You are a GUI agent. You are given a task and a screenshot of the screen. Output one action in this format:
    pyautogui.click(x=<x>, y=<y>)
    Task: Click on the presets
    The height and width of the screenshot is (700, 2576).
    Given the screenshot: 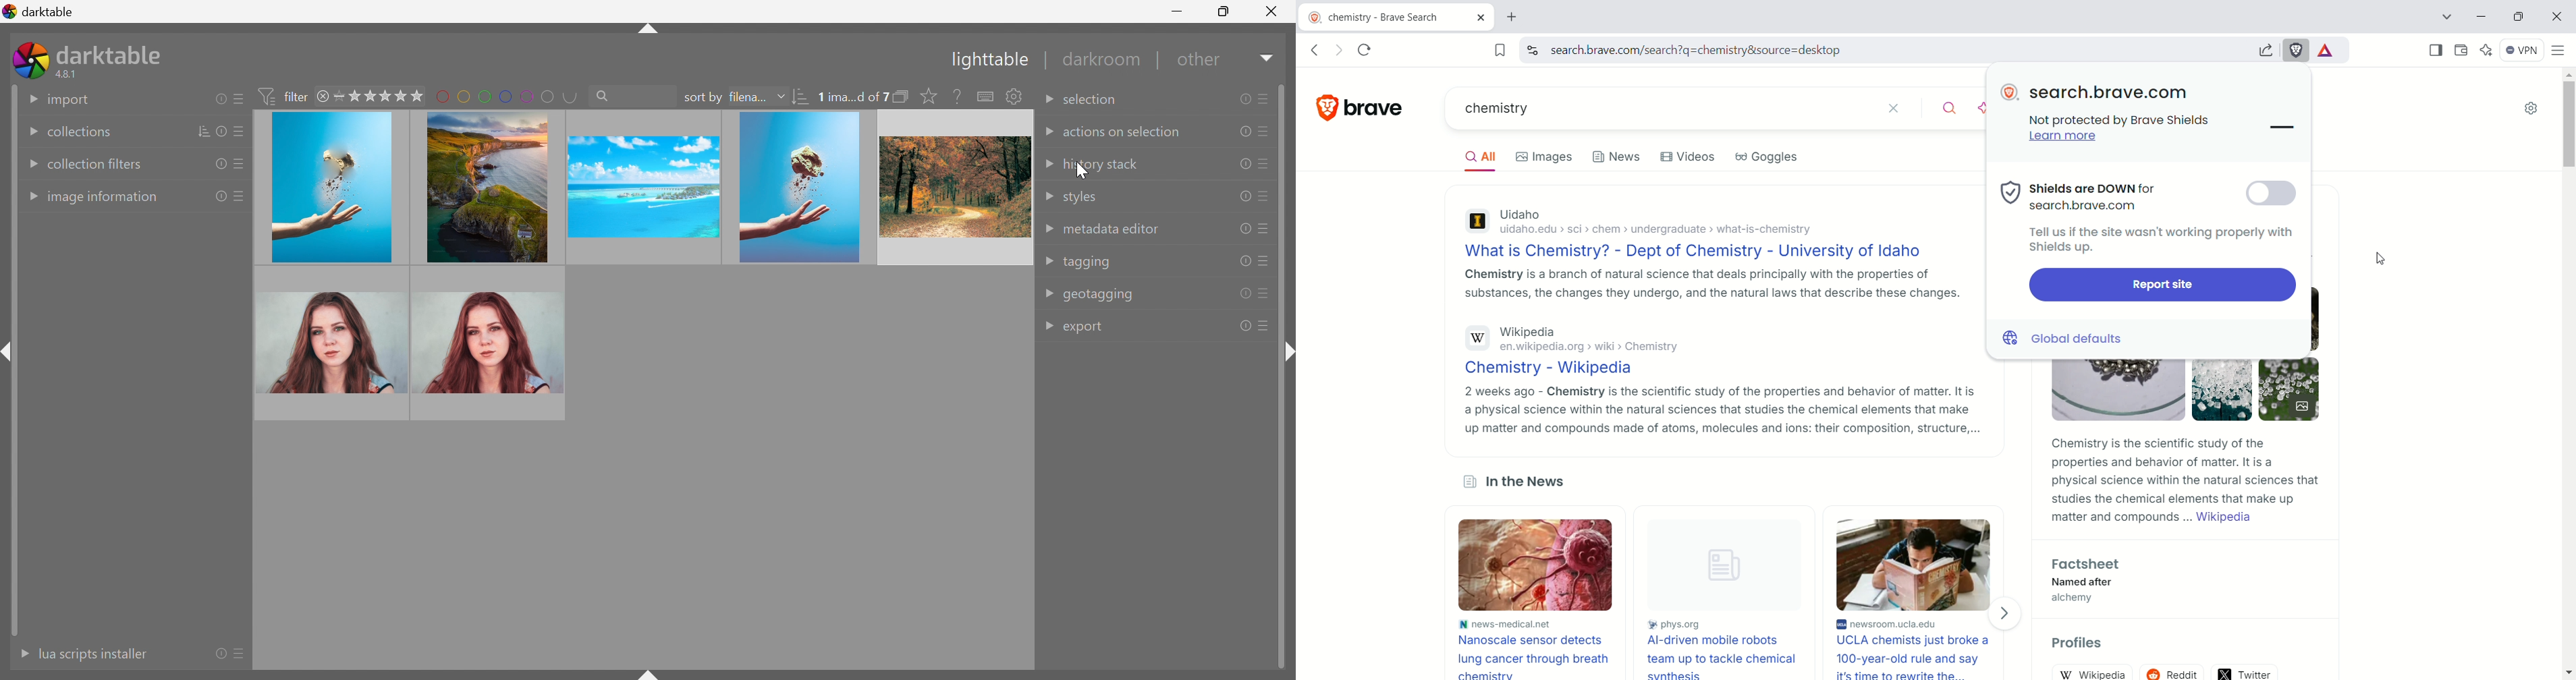 What is the action you would take?
    pyautogui.click(x=240, y=133)
    